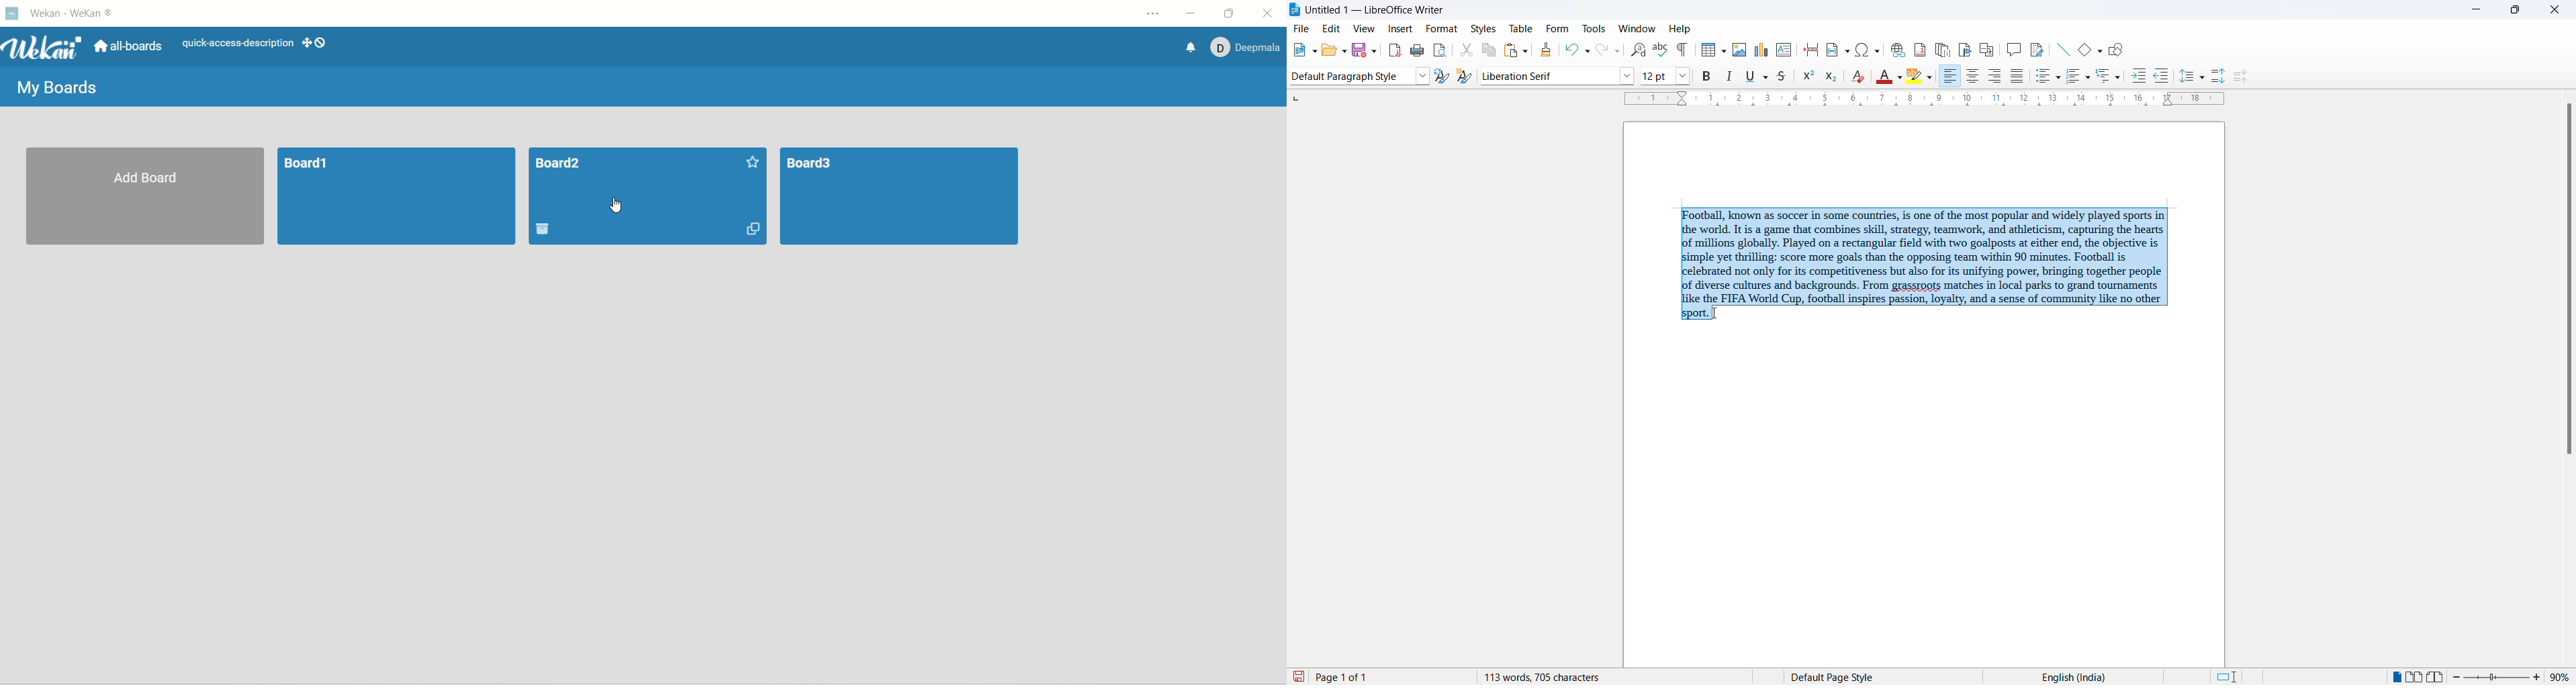 This screenshot has width=2576, height=700. Describe the element at coordinates (2394, 677) in the screenshot. I see `single page view` at that location.